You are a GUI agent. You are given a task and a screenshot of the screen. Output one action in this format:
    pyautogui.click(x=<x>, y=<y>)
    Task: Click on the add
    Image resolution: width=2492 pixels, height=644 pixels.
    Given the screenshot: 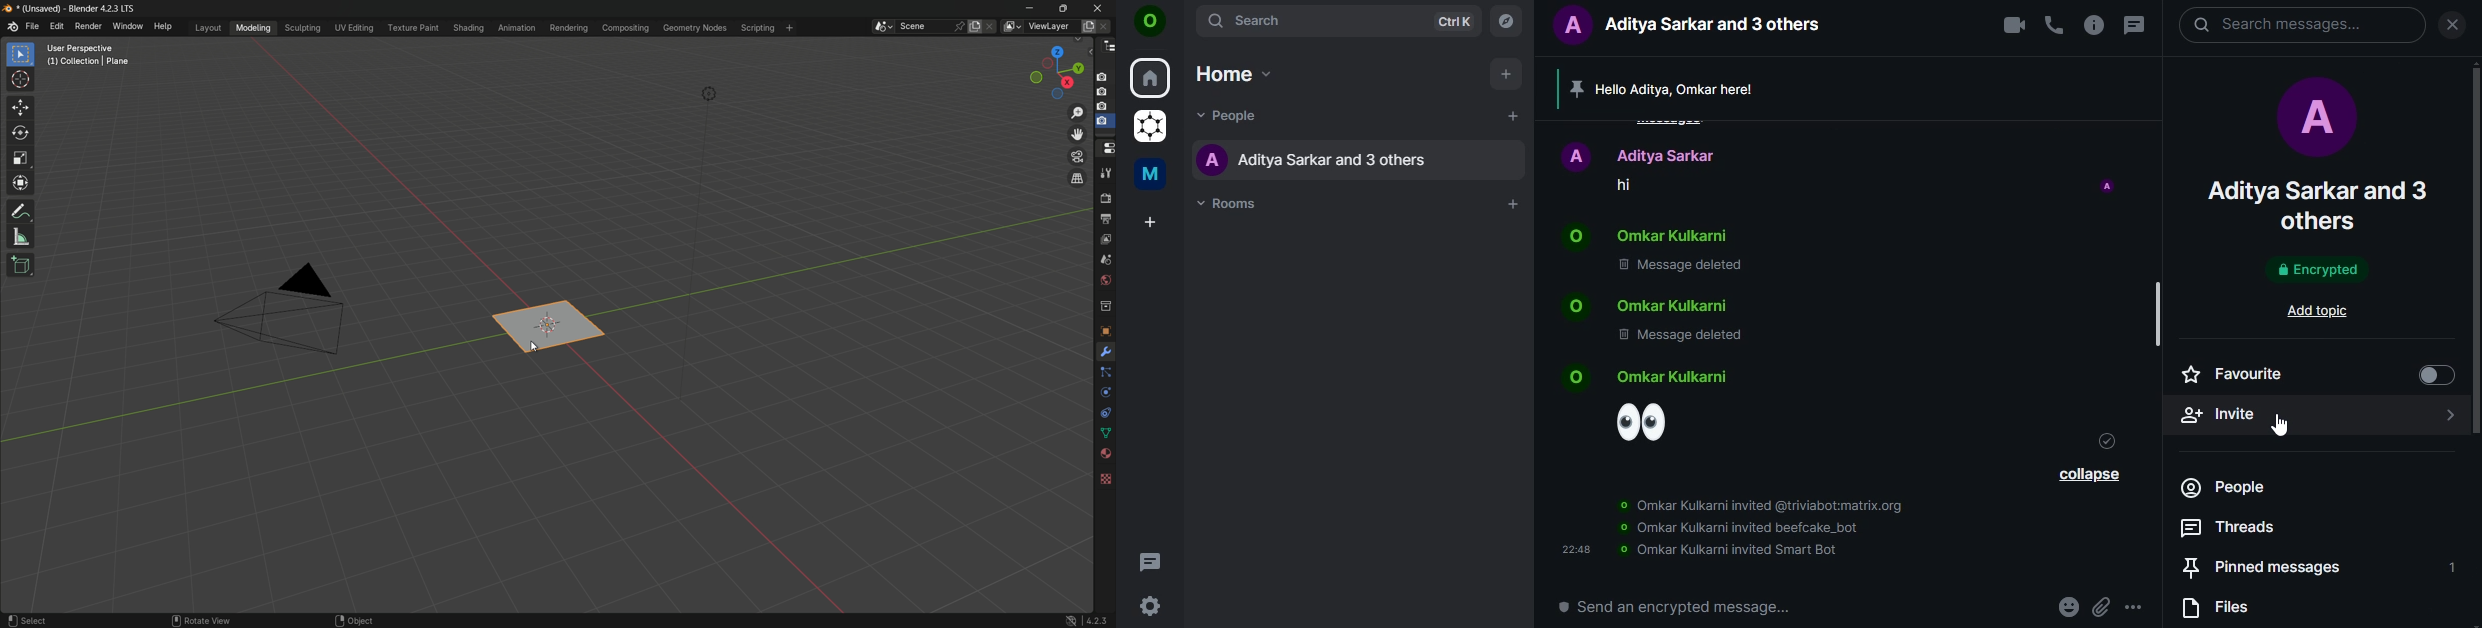 What is the action you would take?
    pyautogui.click(x=1505, y=76)
    